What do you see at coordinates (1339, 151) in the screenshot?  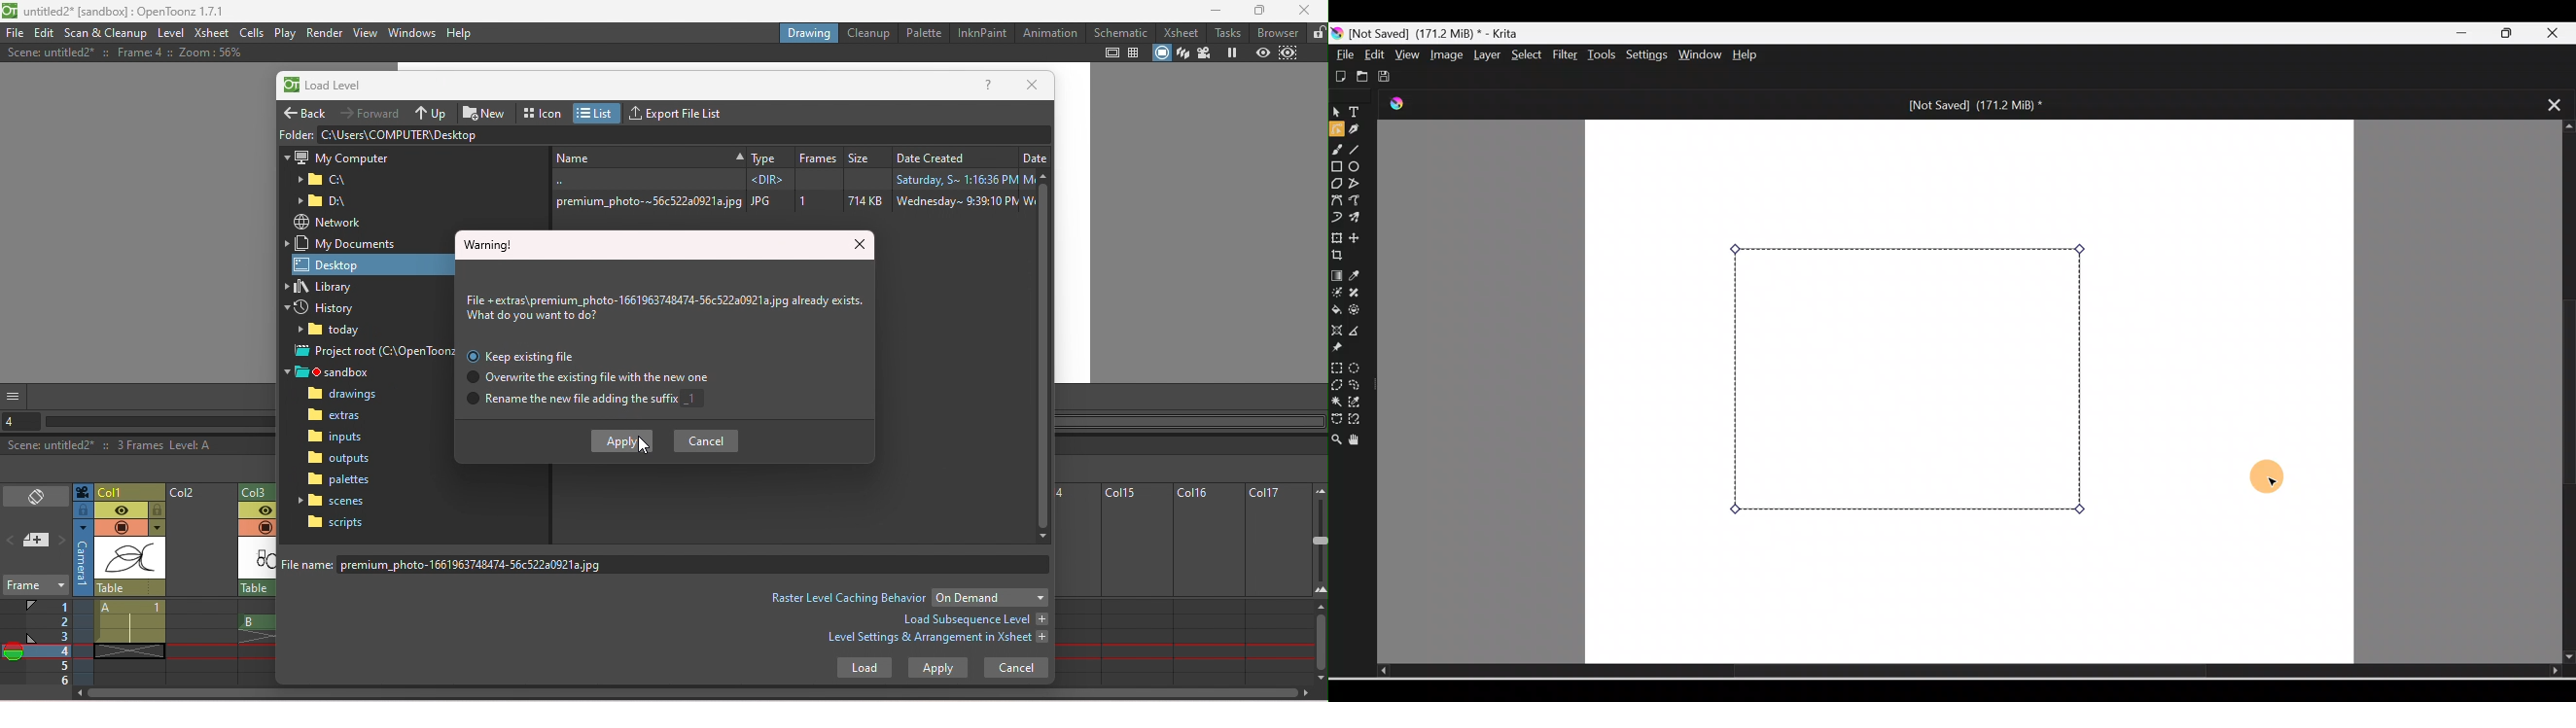 I see `Freehand brush tool` at bounding box center [1339, 151].